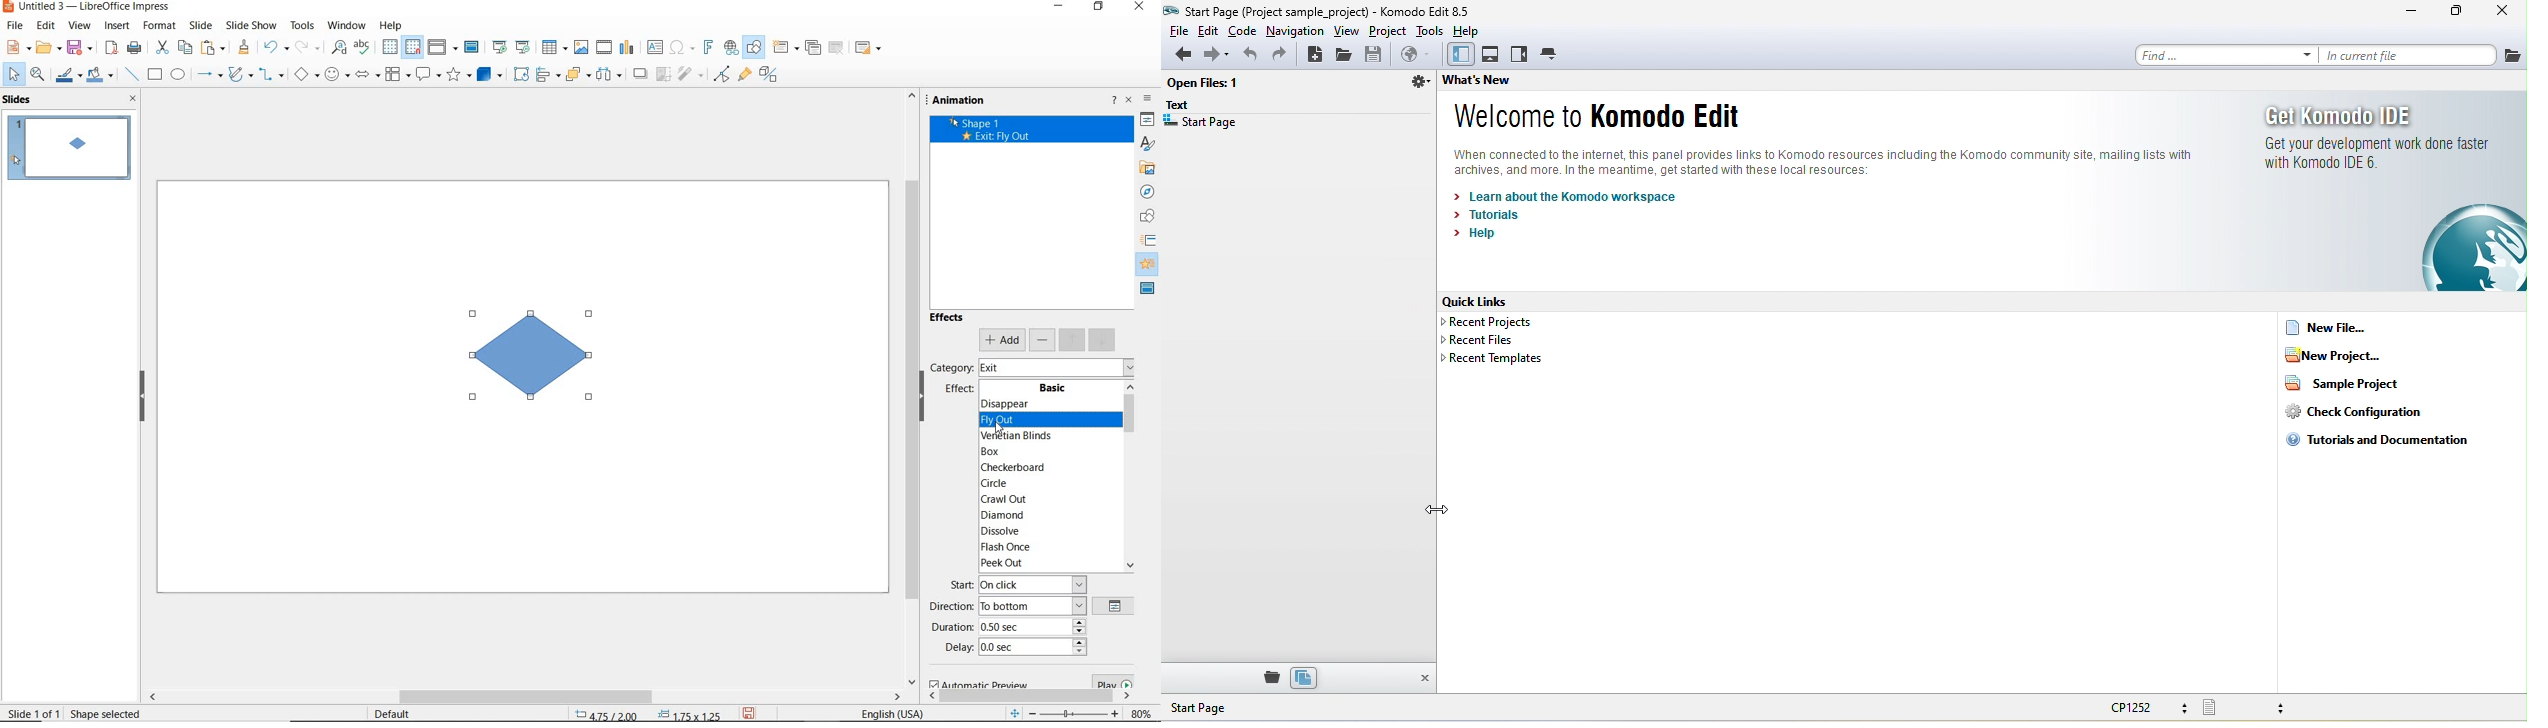 The height and width of the screenshot is (728, 2548). I want to click on slide 1 of 1, so click(33, 712).